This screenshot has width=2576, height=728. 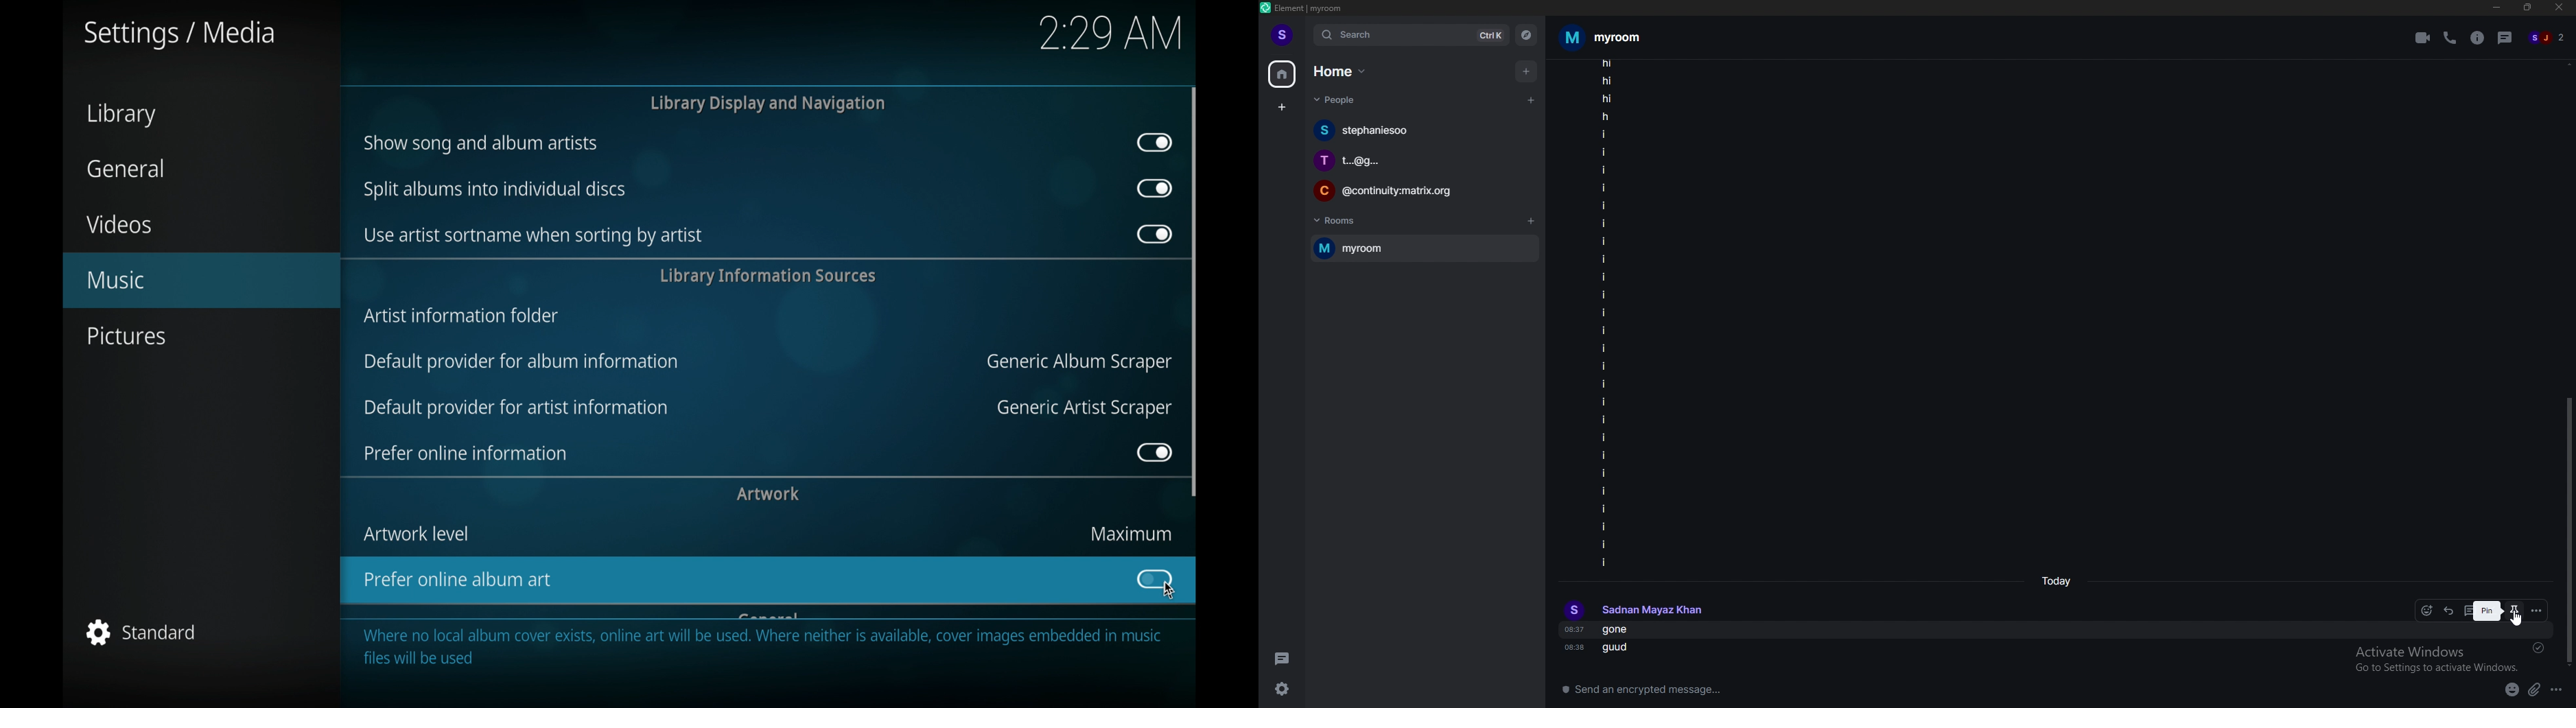 What do you see at coordinates (516, 407) in the screenshot?
I see `default provider for artist information` at bounding box center [516, 407].